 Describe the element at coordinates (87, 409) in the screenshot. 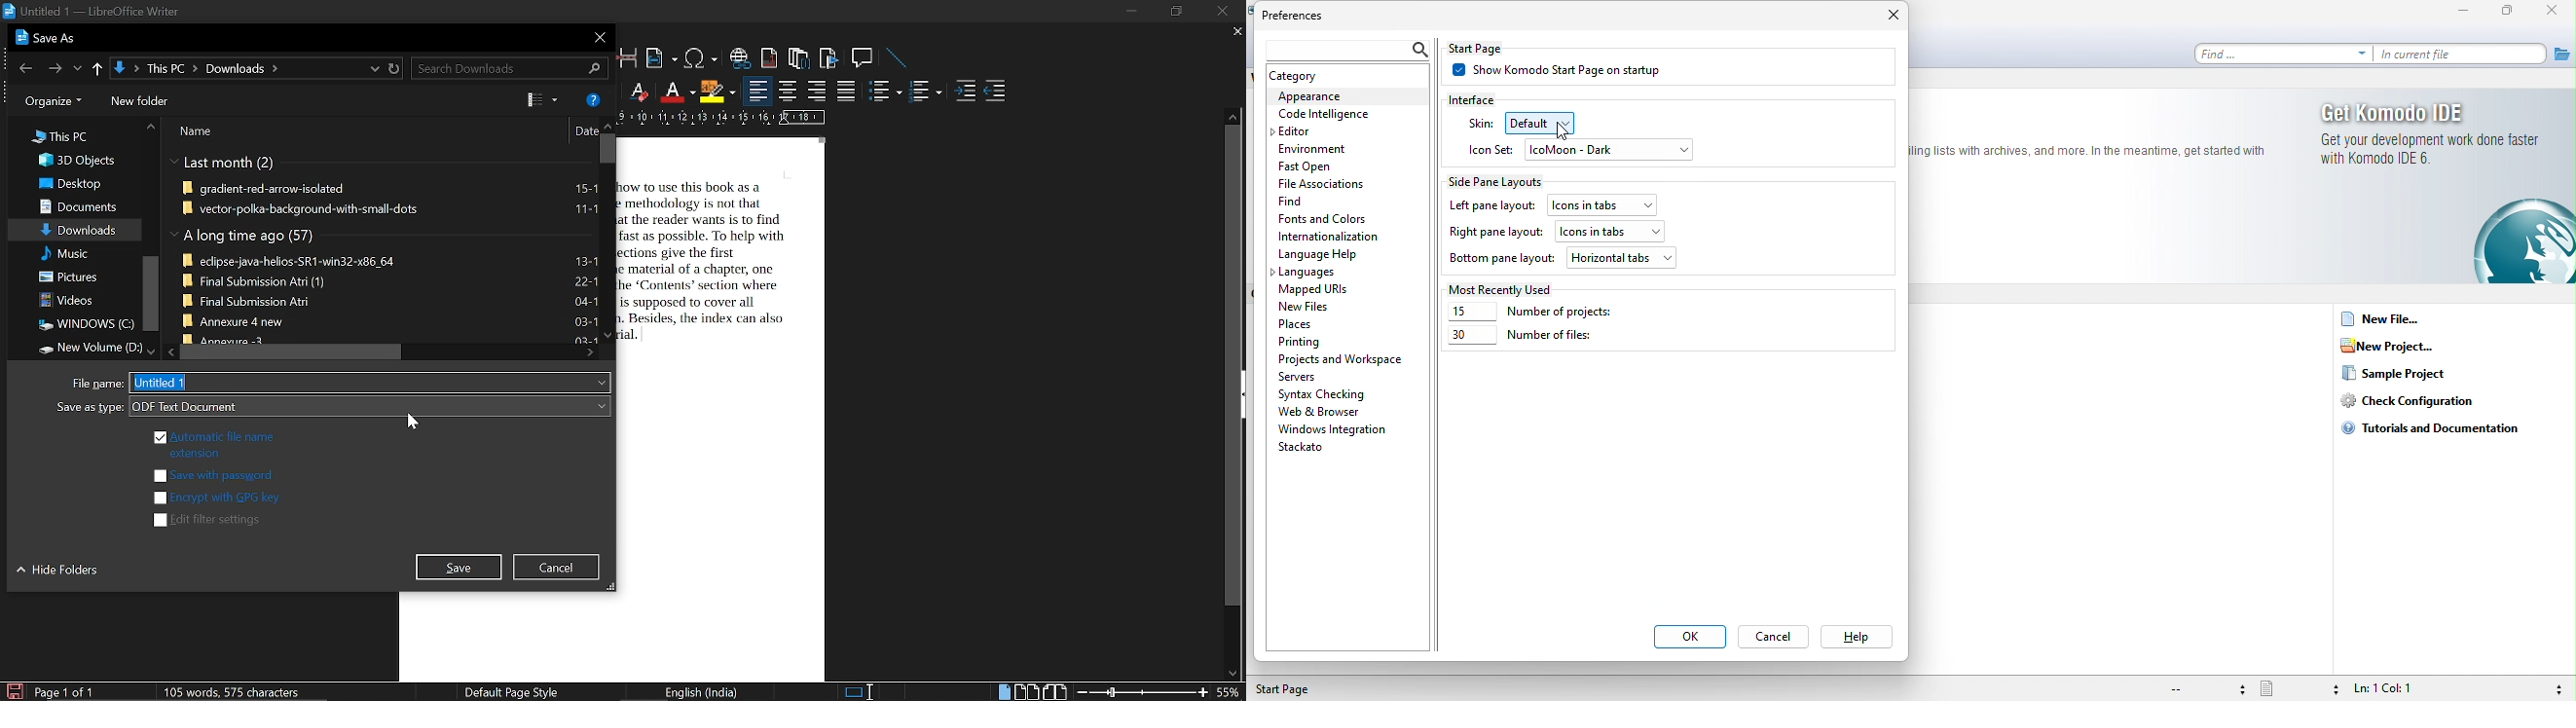

I see `save file type` at that location.